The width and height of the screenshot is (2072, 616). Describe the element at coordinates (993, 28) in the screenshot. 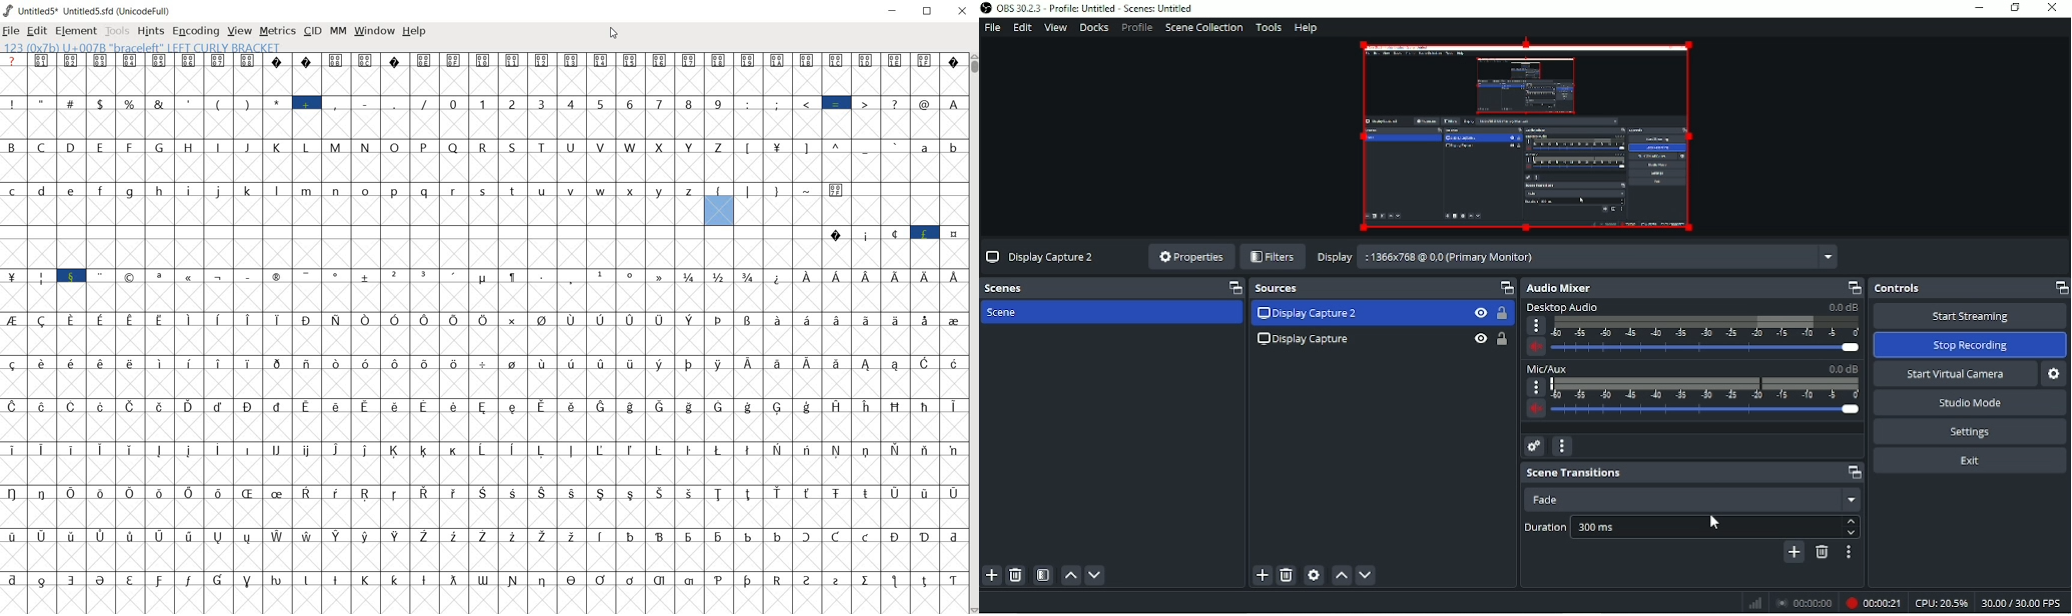

I see `File` at that location.